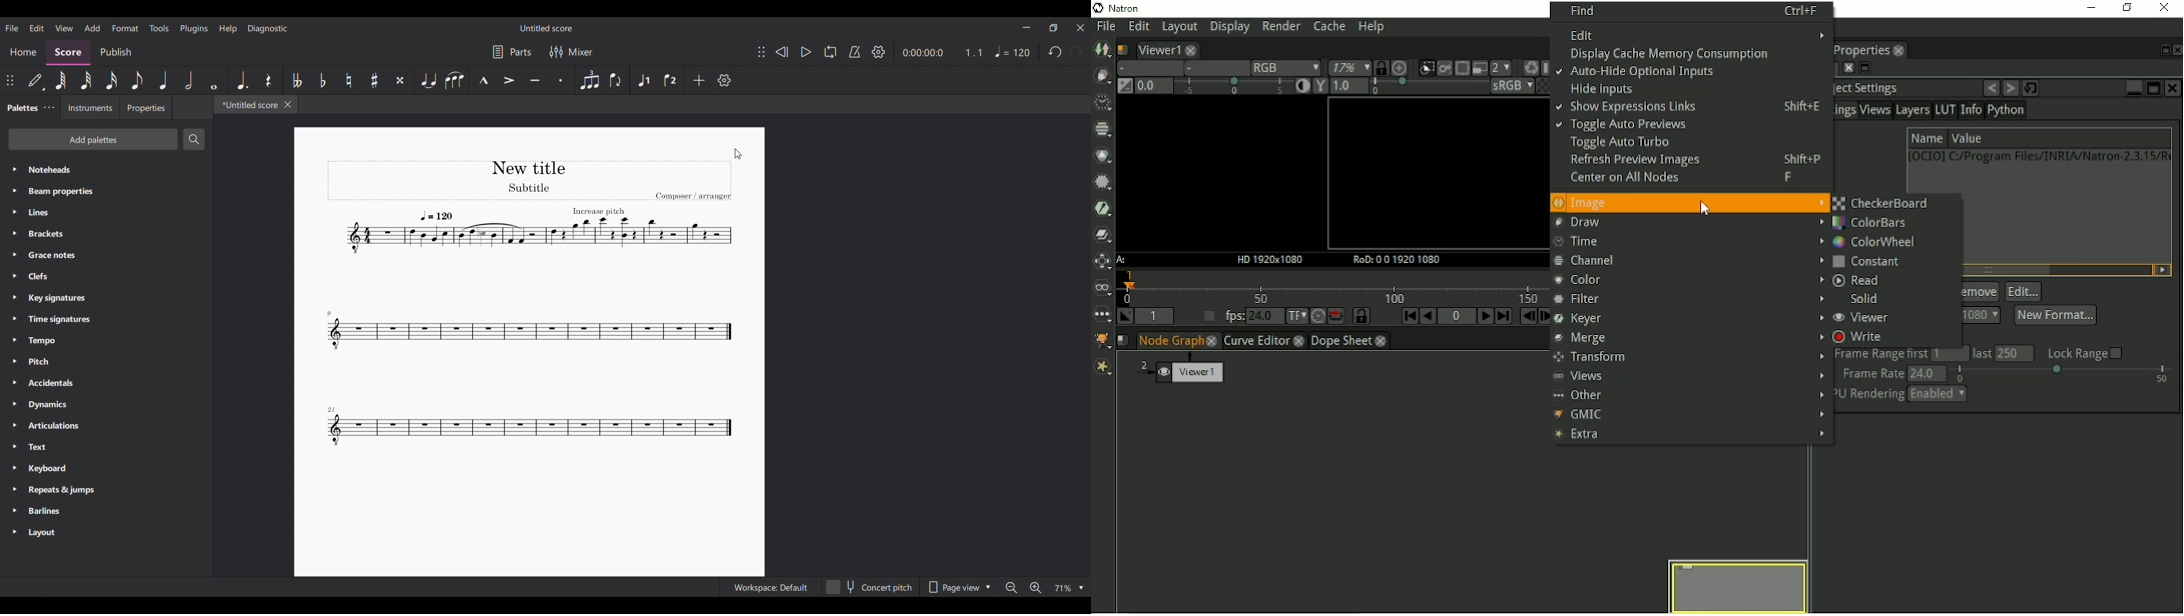 The image size is (2184, 616). Describe the element at coordinates (974, 52) in the screenshot. I see `Current ratio` at that location.